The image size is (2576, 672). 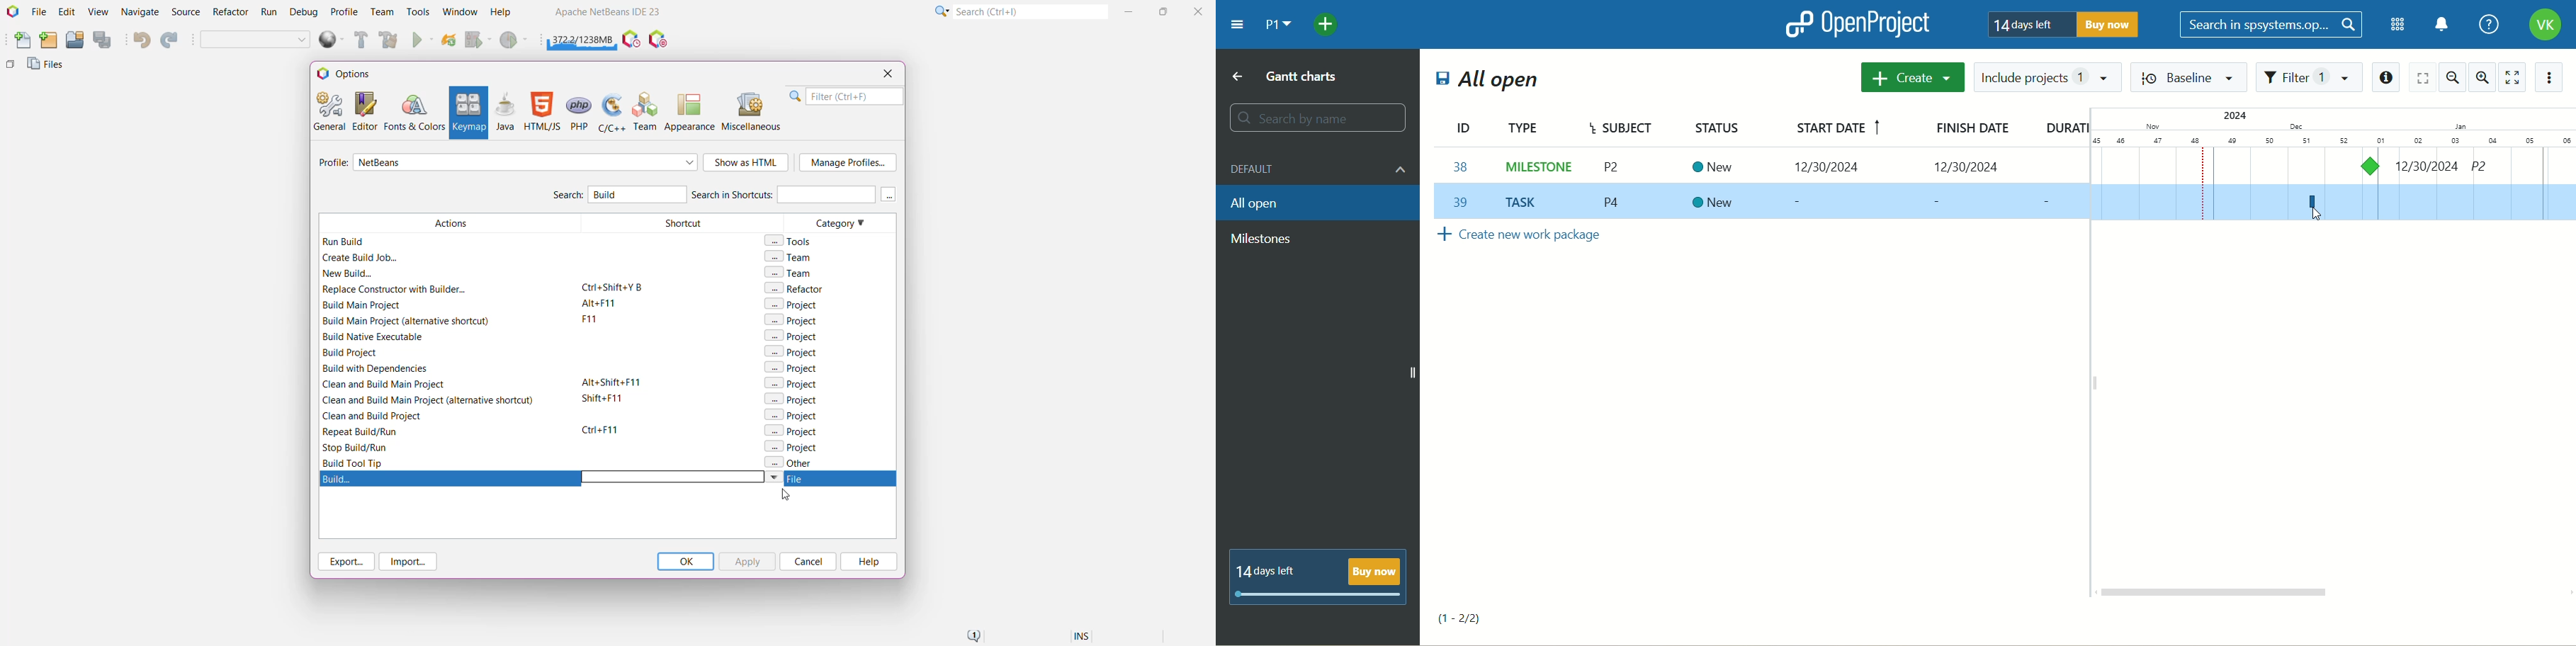 What do you see at coordinates (2394, 25) in the screenshot?
I see `modules` at bounding box center [2394, 25].